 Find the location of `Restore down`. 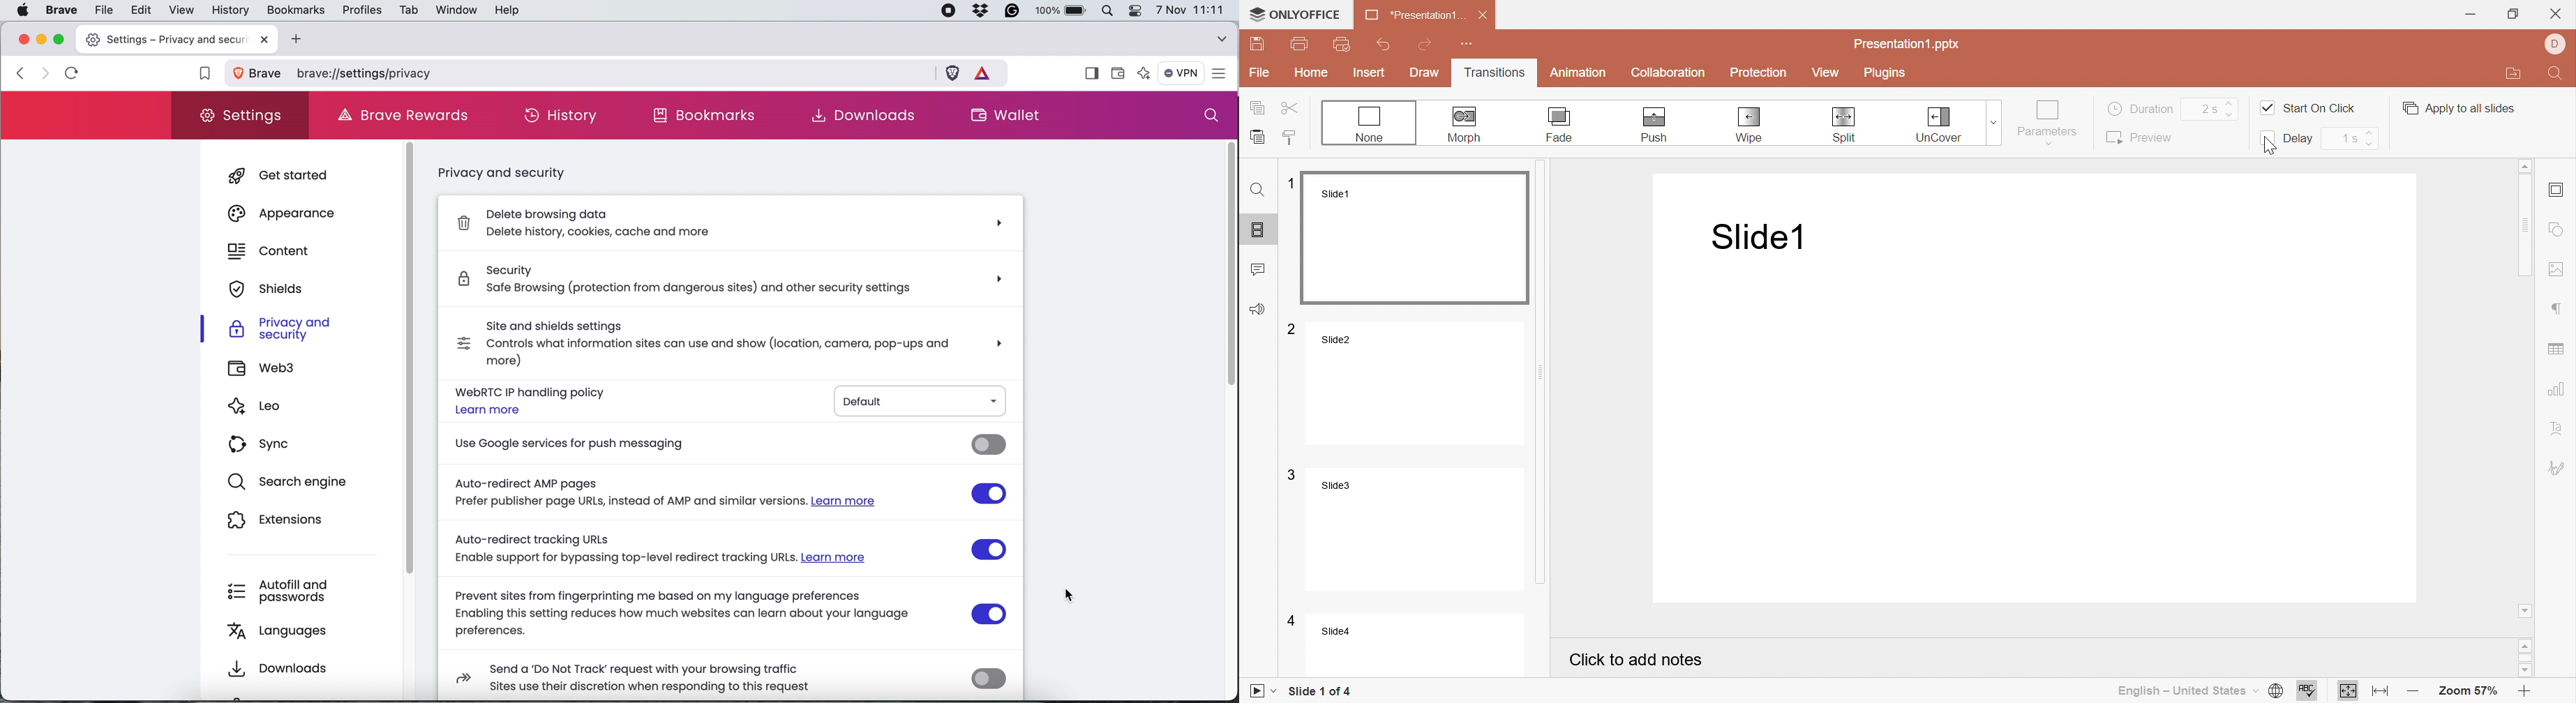

Restore down is located at coordinates (2513, 15).